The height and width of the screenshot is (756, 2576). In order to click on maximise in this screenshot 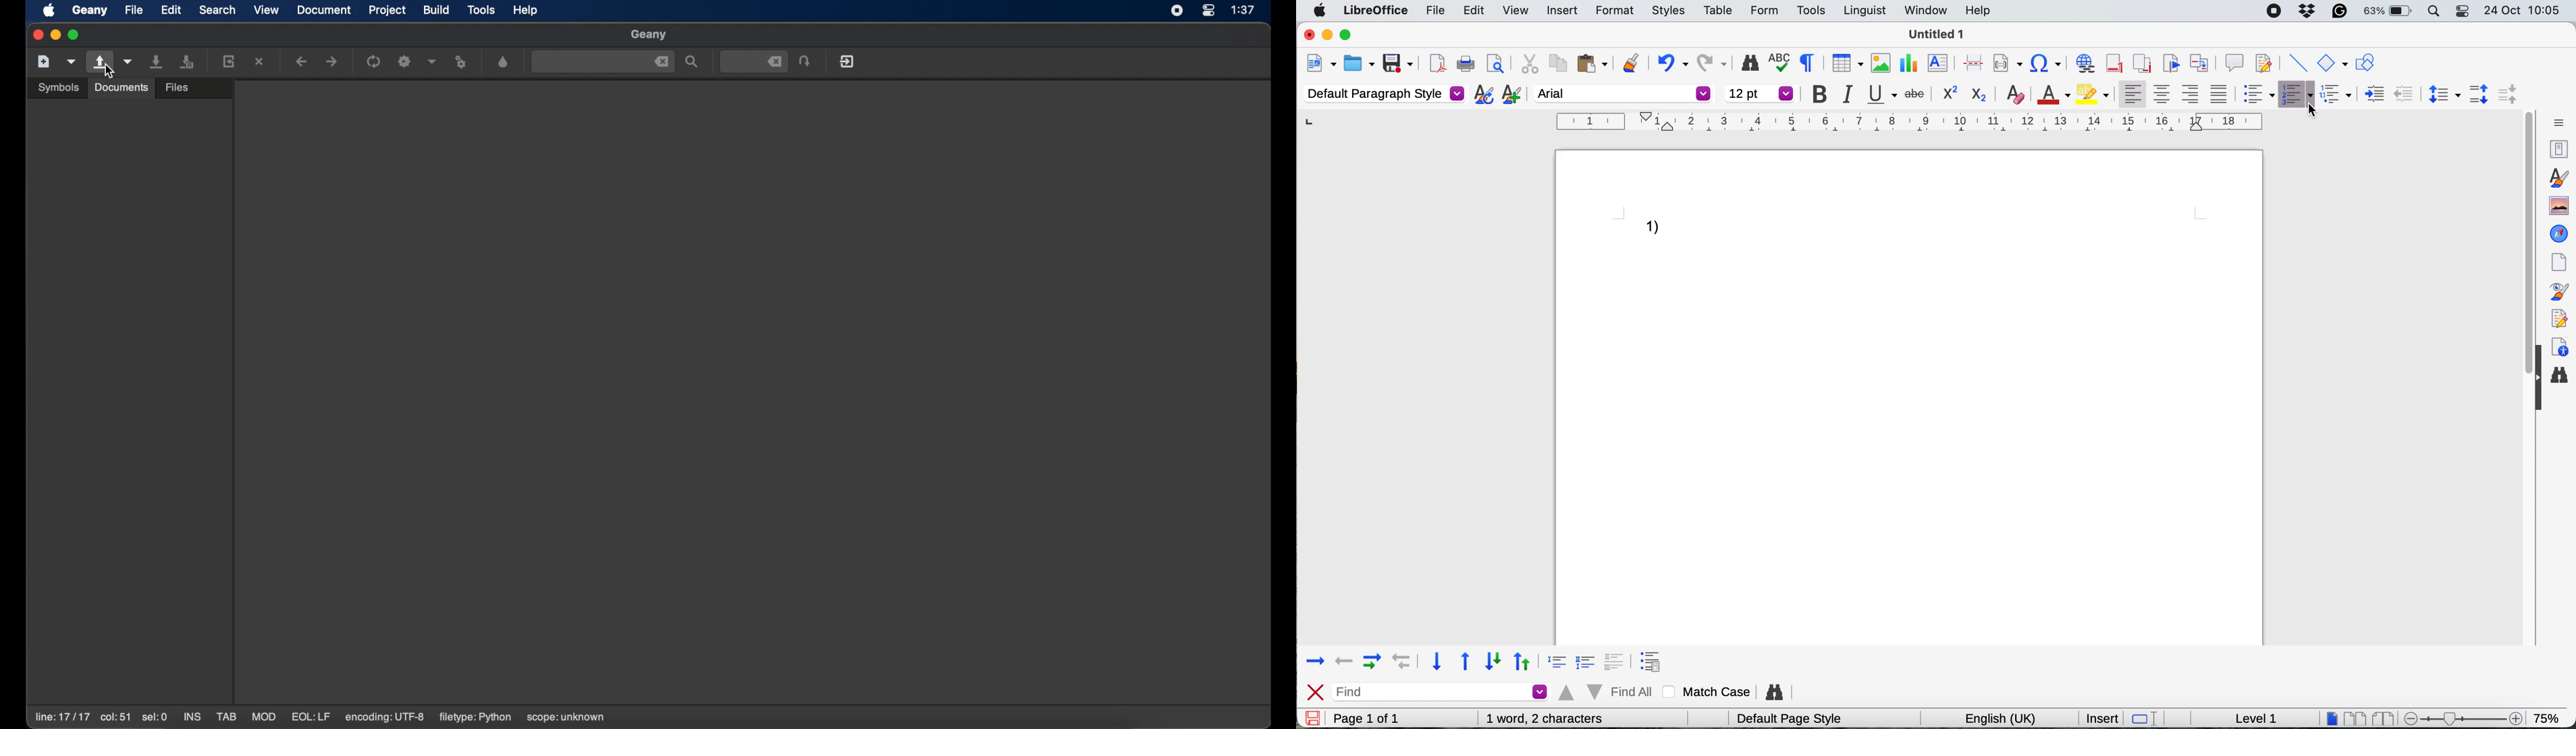, I will do `click(1348, 35)`.